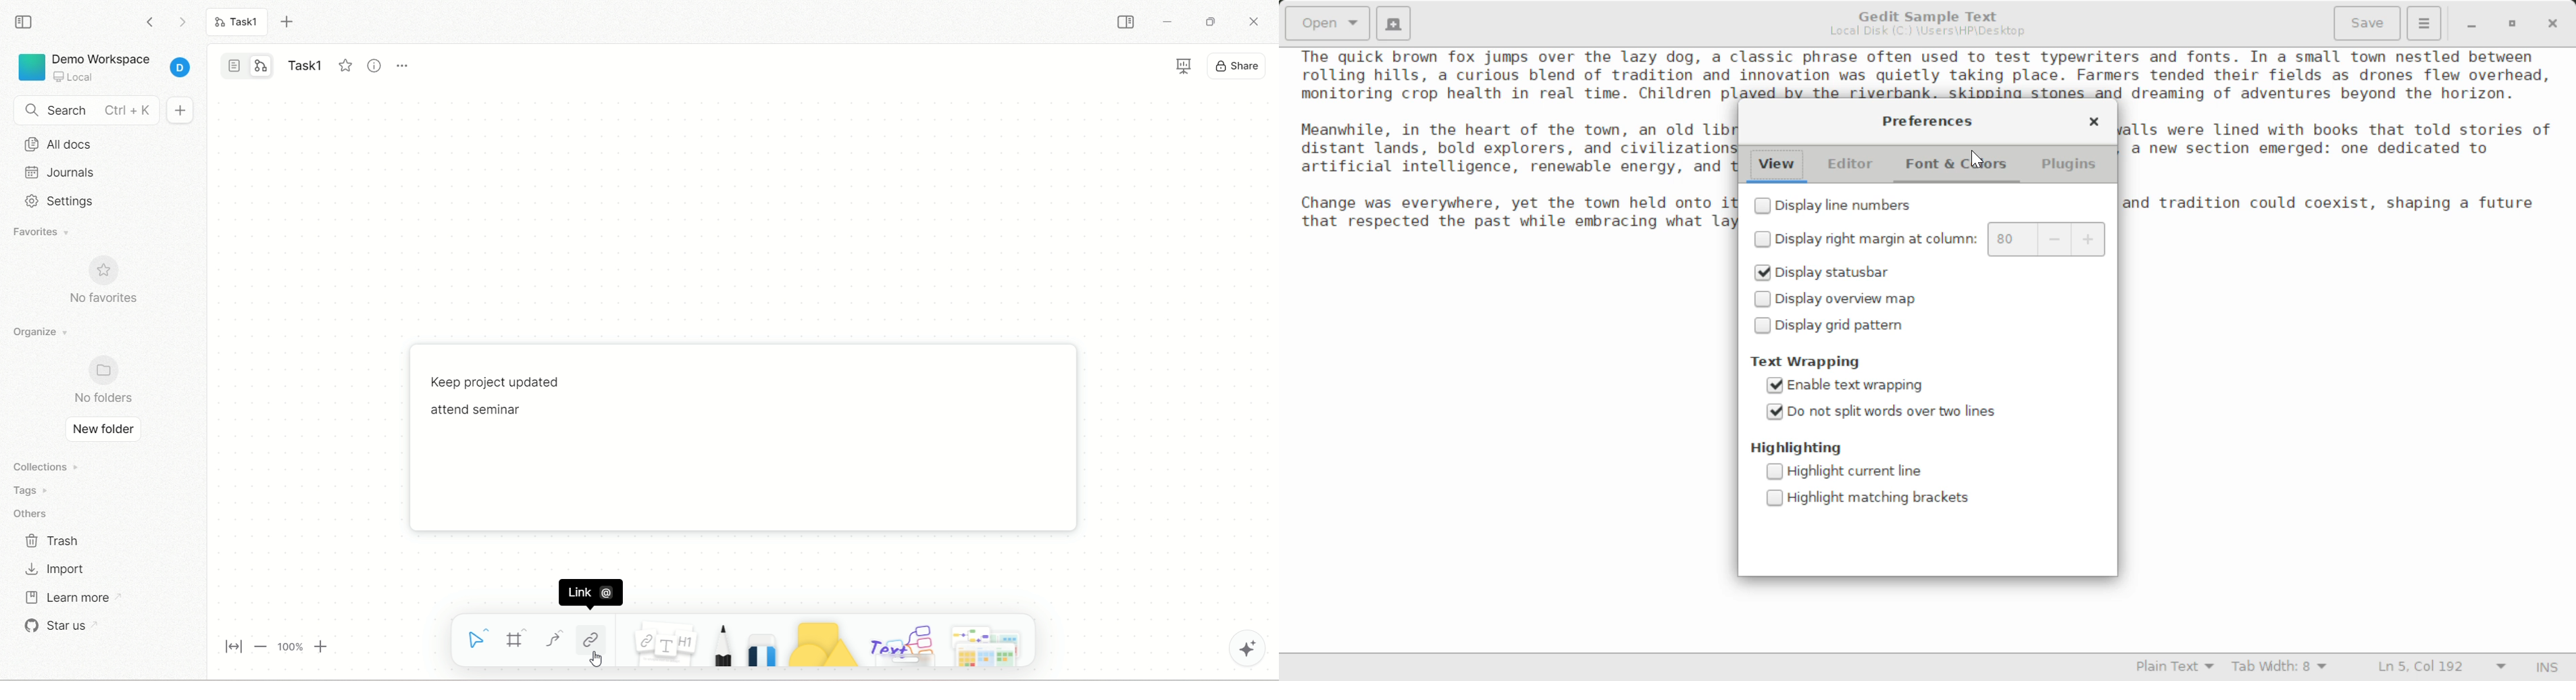 This screenshot has height=700, width=2576. I want to click on favorite, so click(343, 65).